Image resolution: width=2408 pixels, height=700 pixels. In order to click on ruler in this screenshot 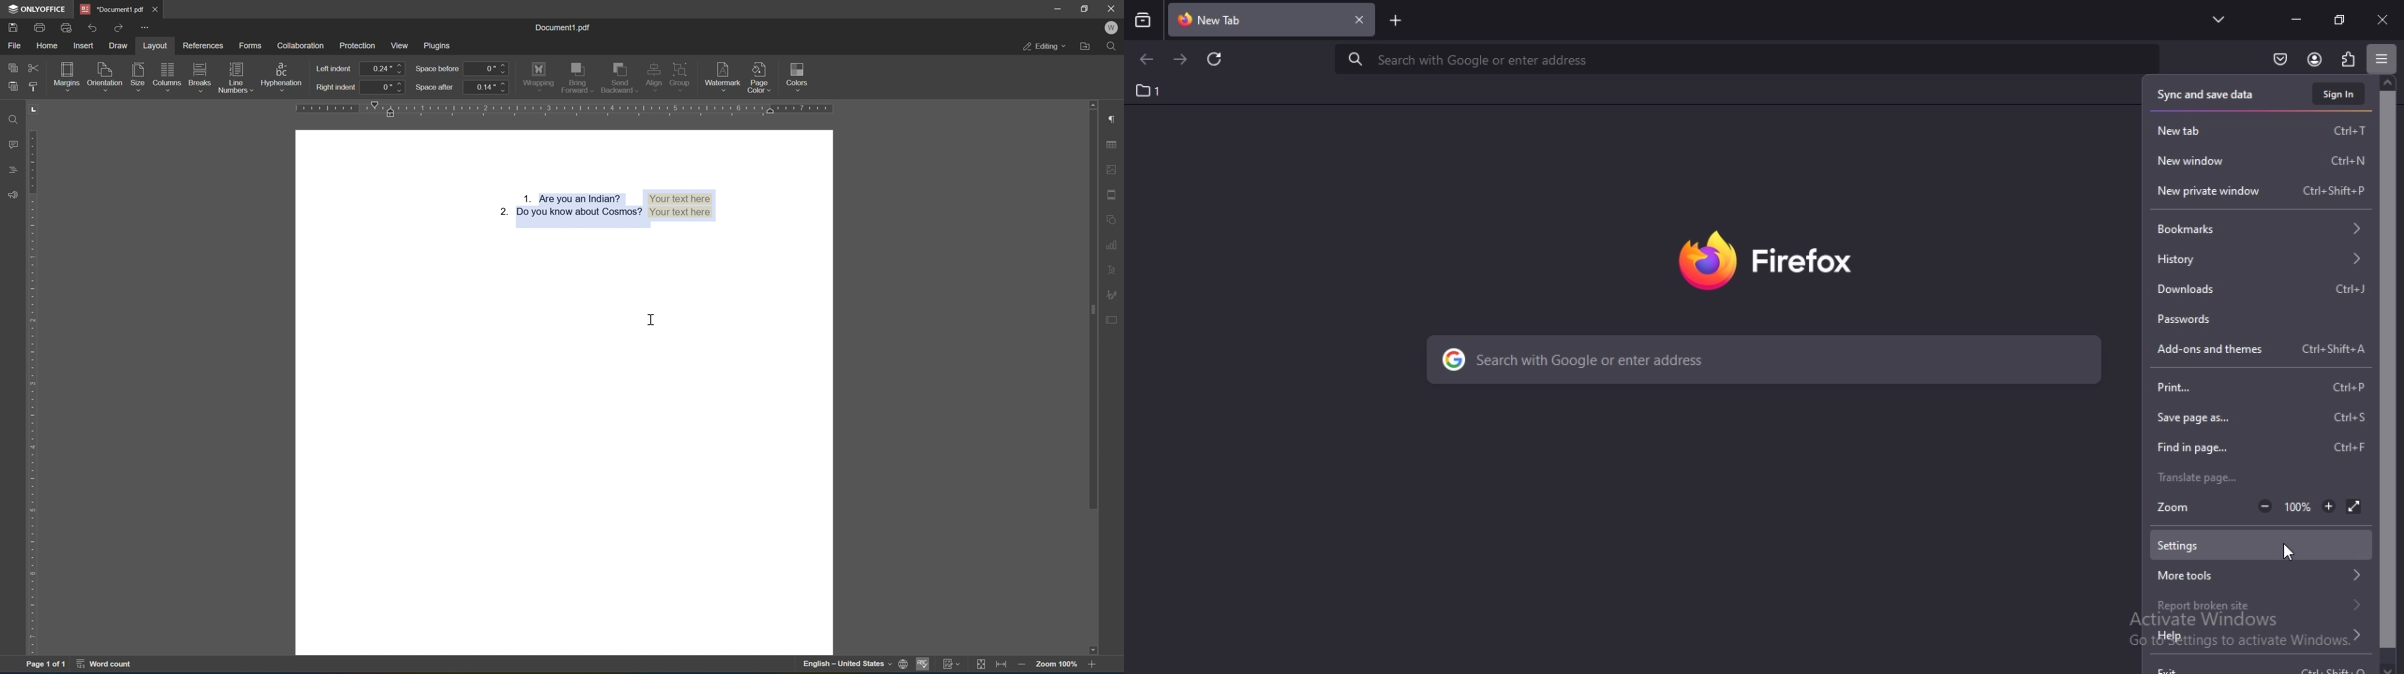, I will do `click(35, 392)`.